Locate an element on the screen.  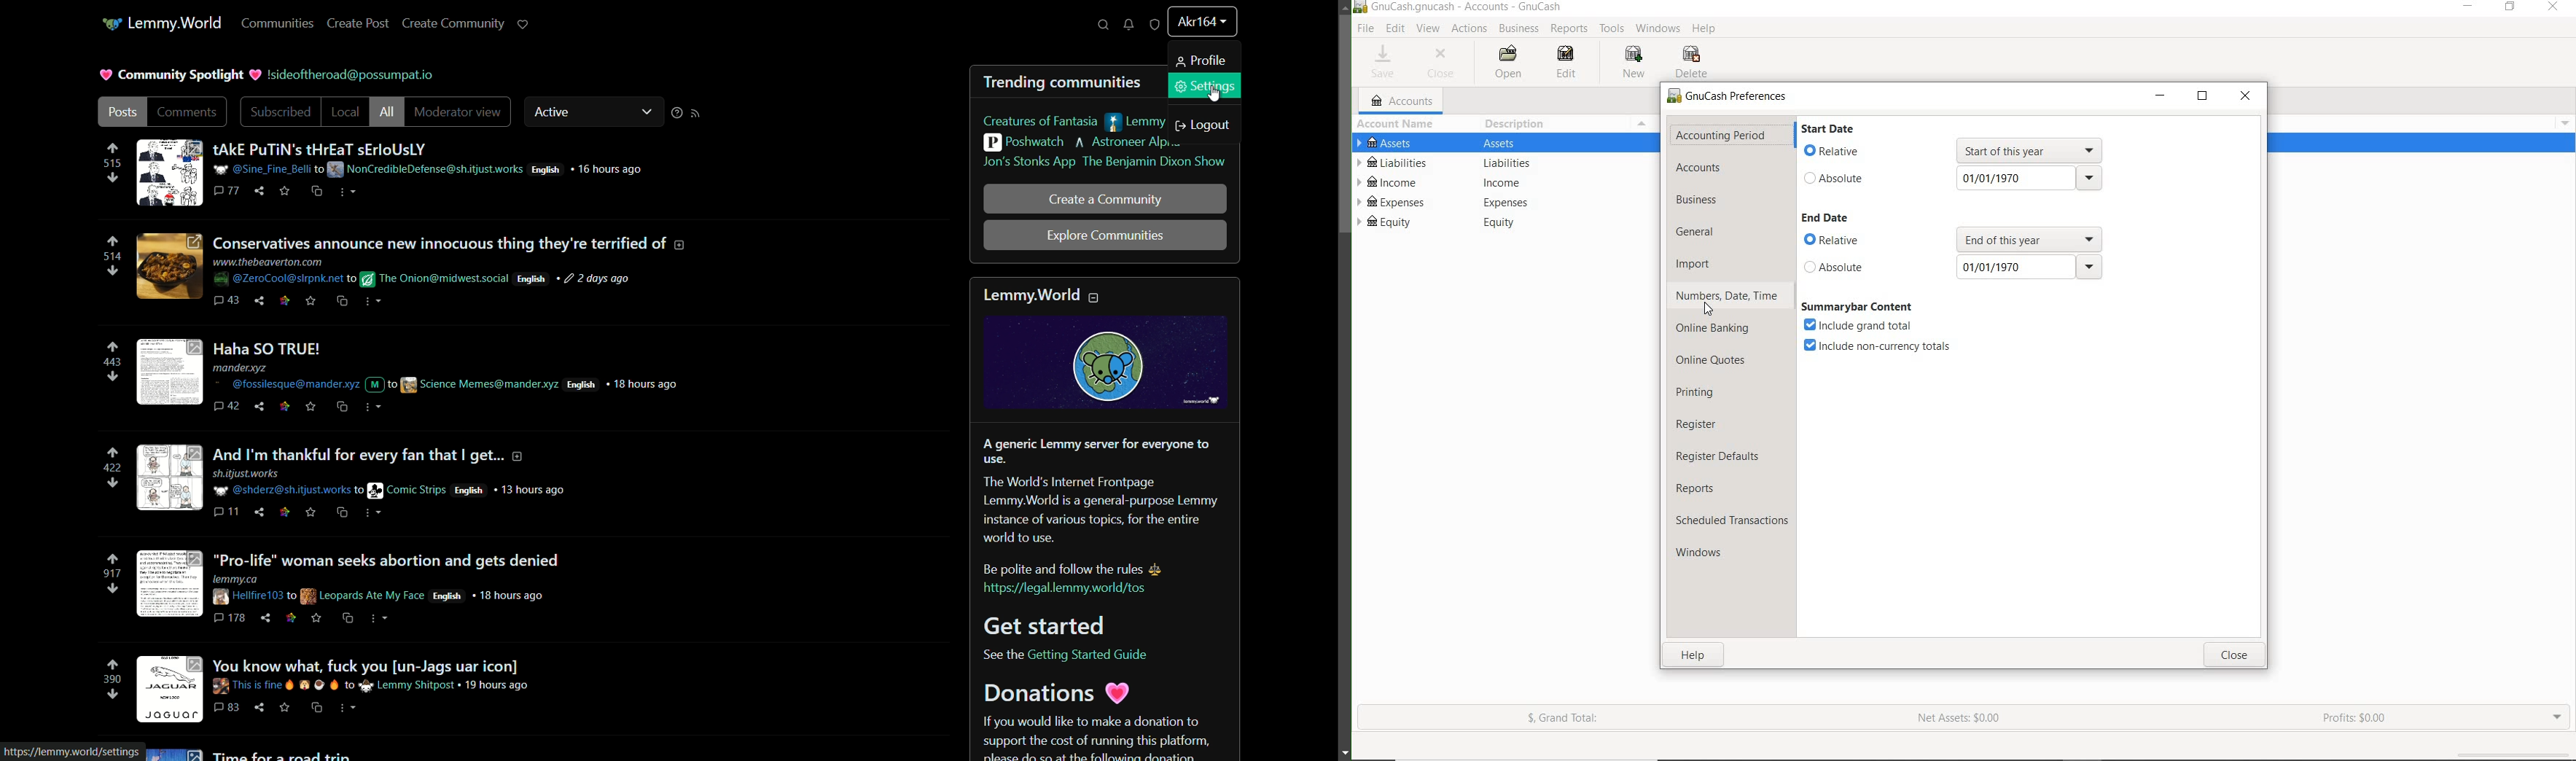
upvote is located at coordinates (112, 348).